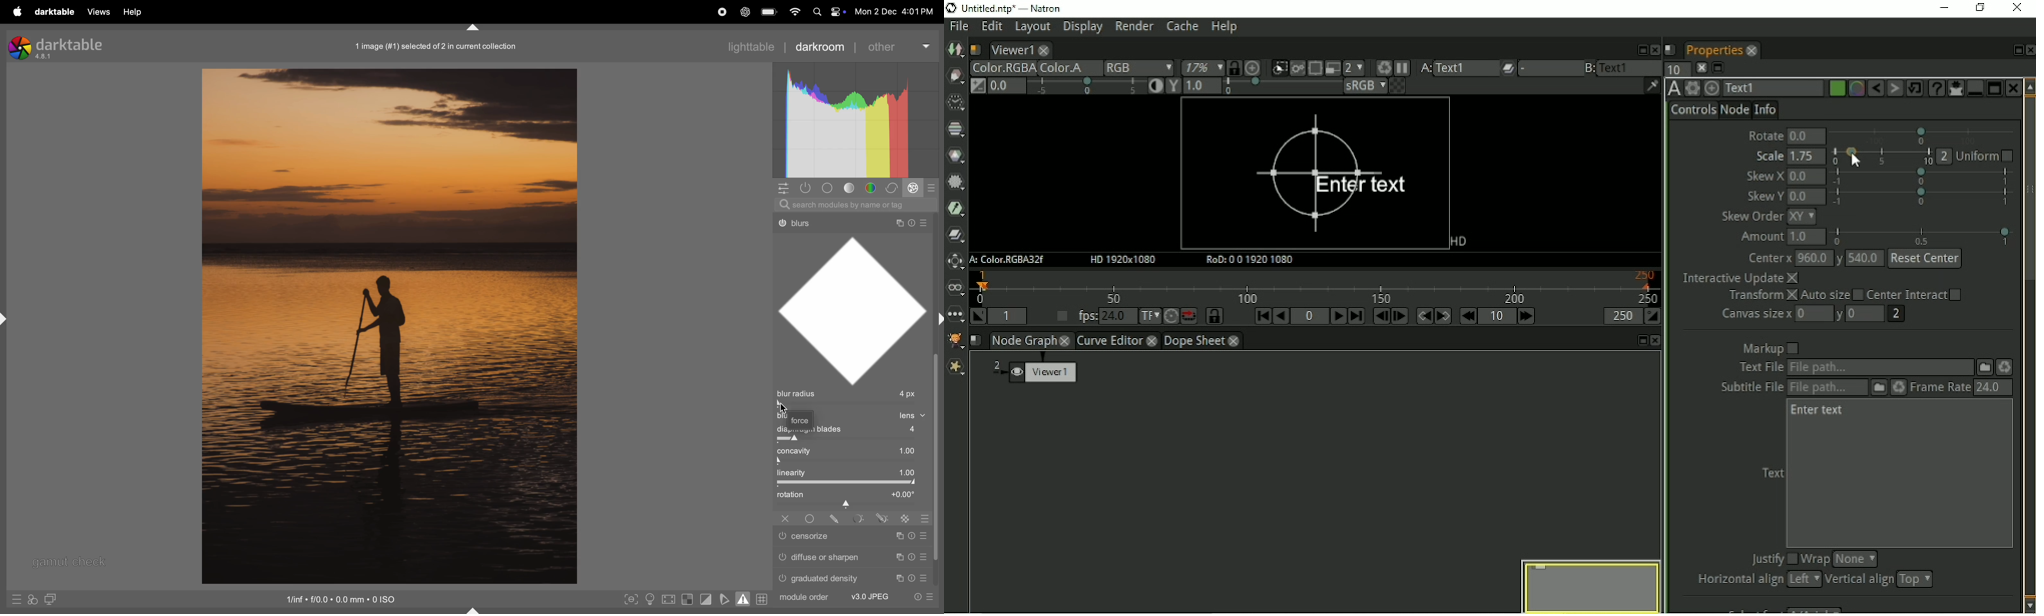  I want to click on color, so click(872, 187).